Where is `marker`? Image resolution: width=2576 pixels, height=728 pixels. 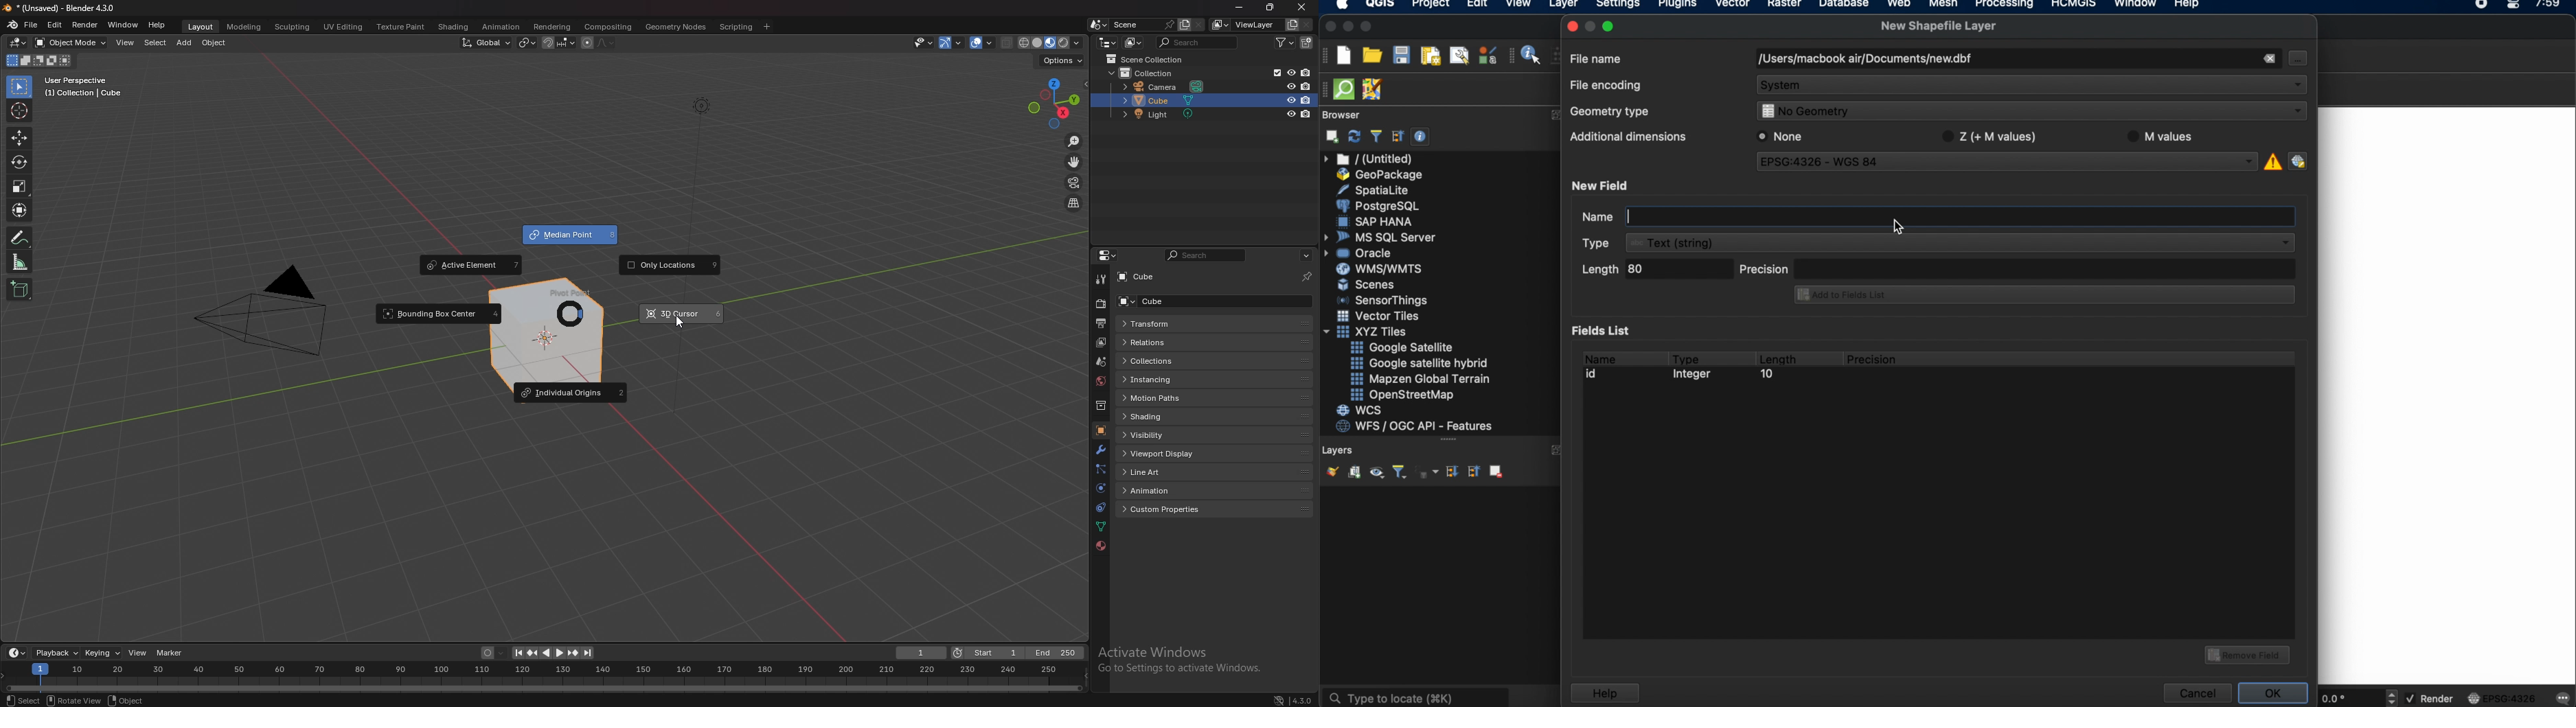
marker is located at coordinates (170, 653).